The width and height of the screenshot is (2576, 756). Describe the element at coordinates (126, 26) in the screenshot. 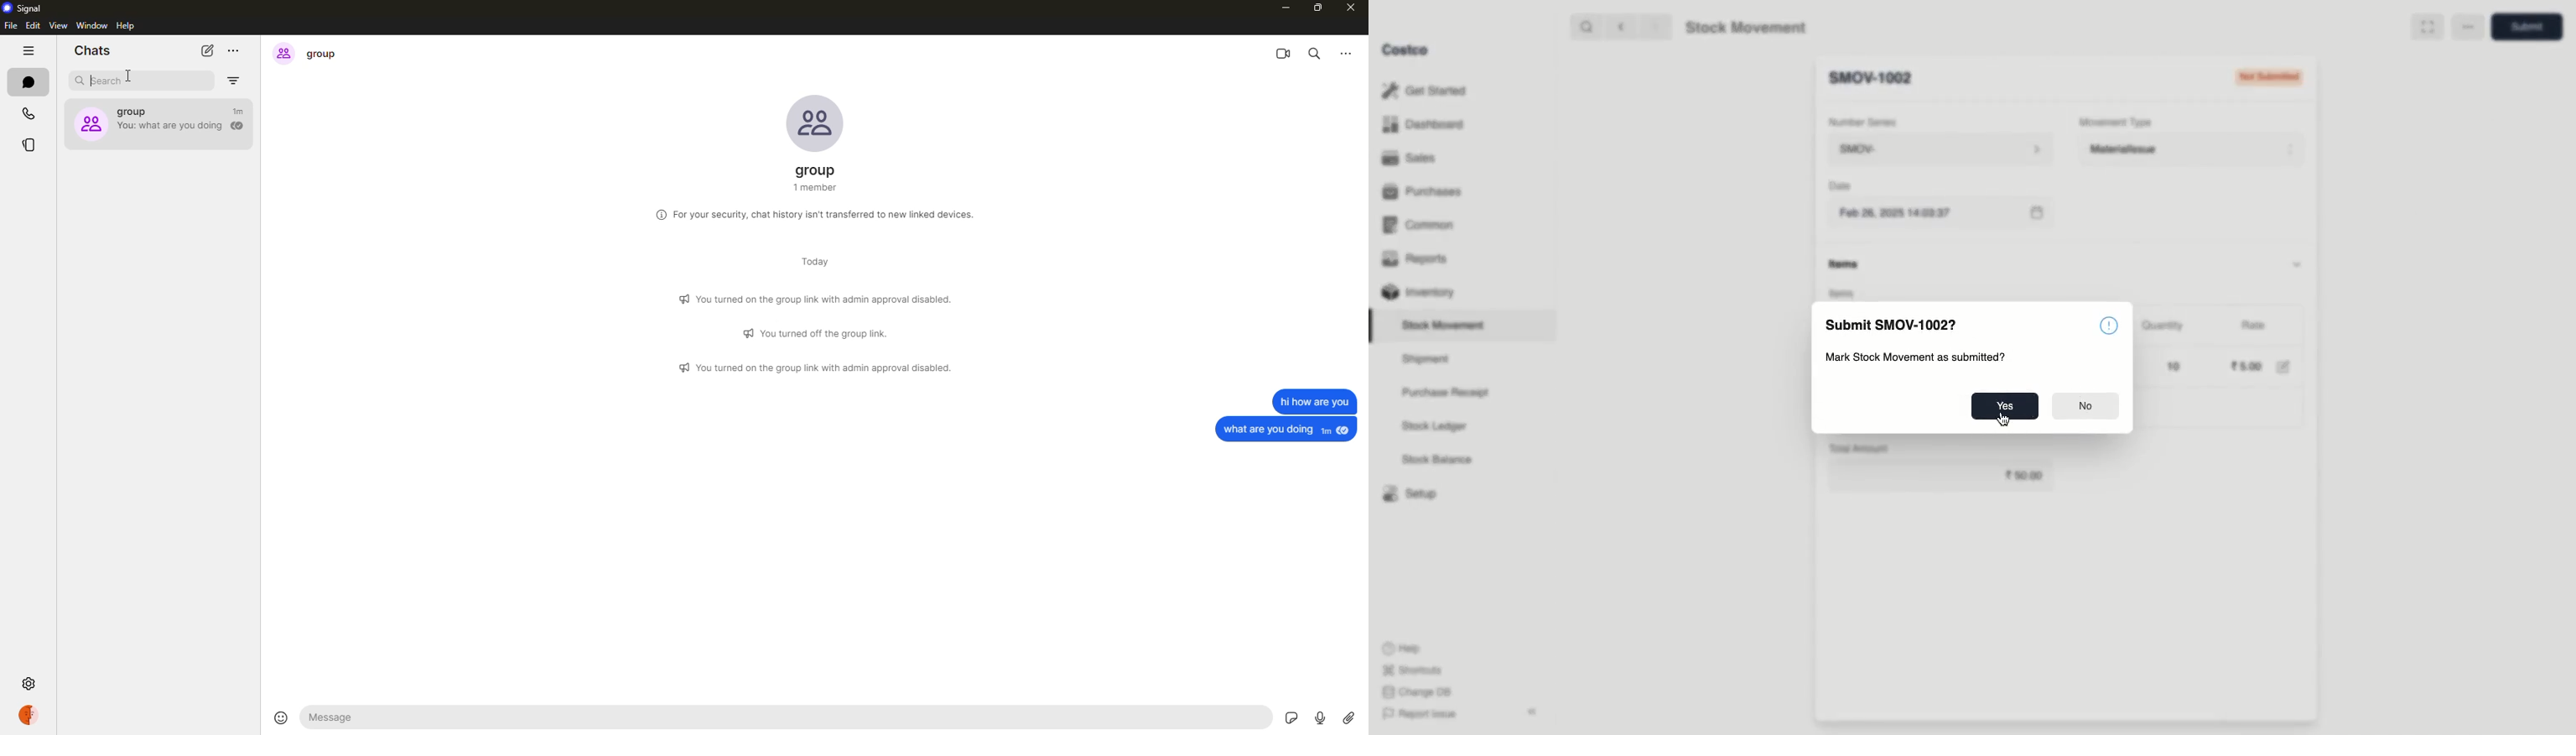

I see `help` at that location.